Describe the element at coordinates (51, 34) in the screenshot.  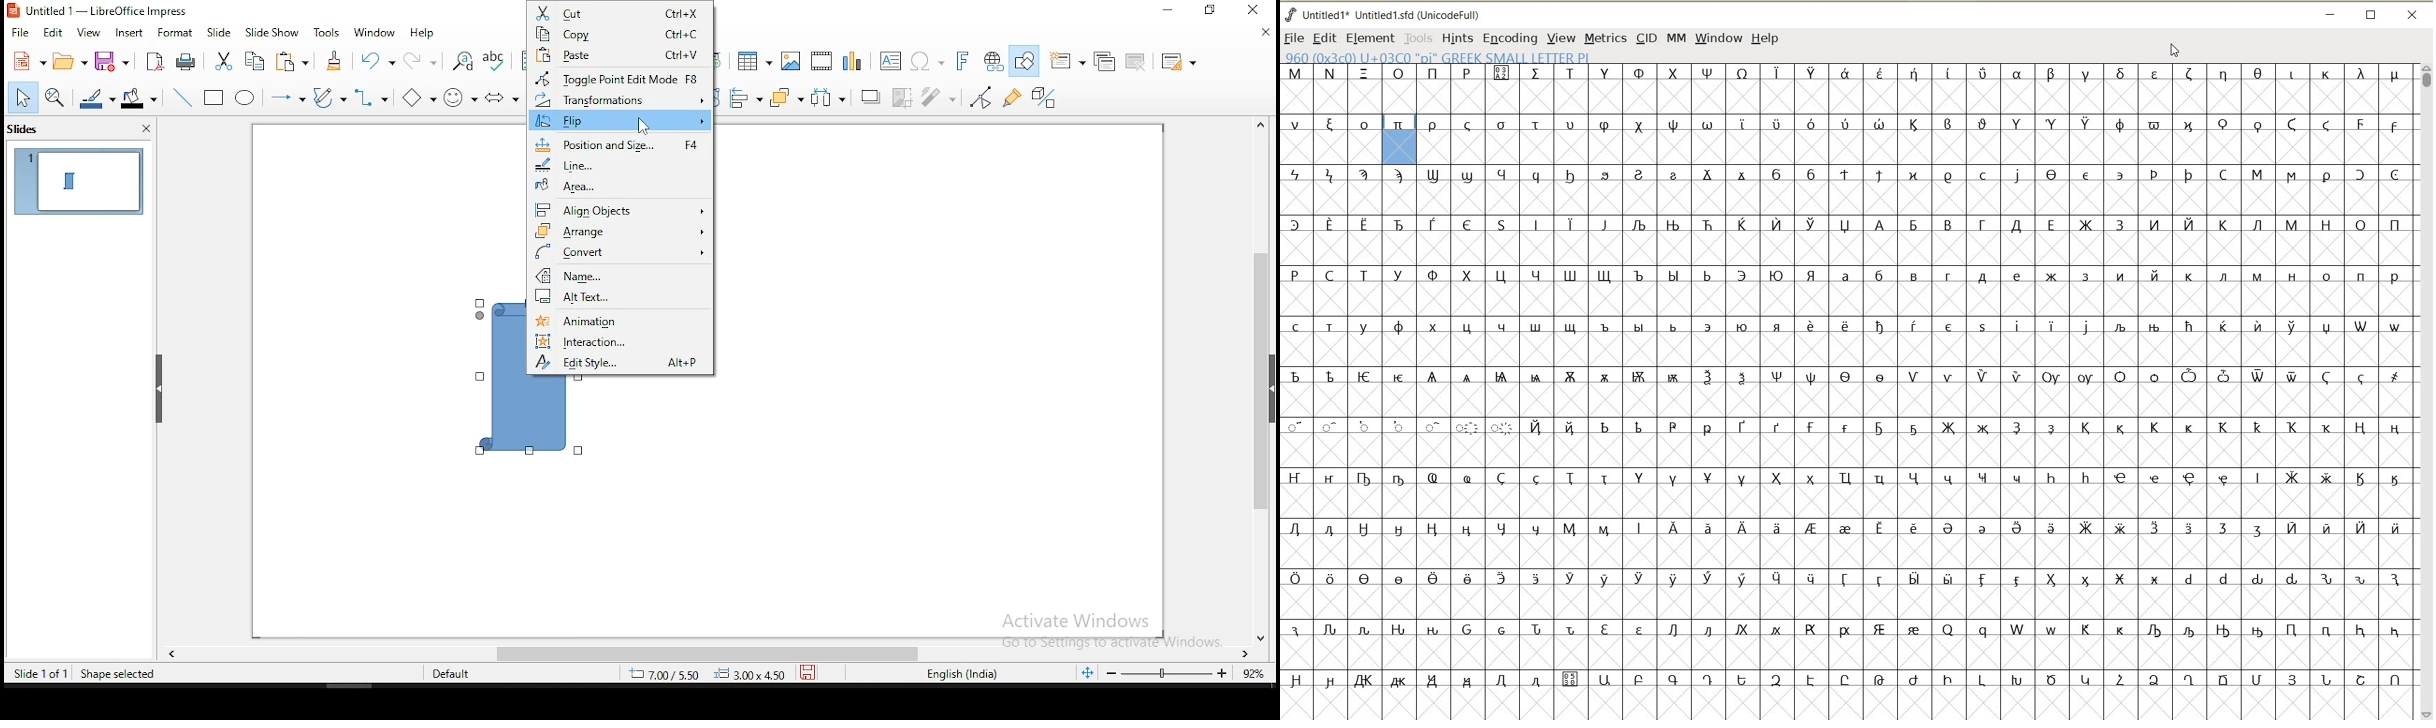
I see `edit` at that location.